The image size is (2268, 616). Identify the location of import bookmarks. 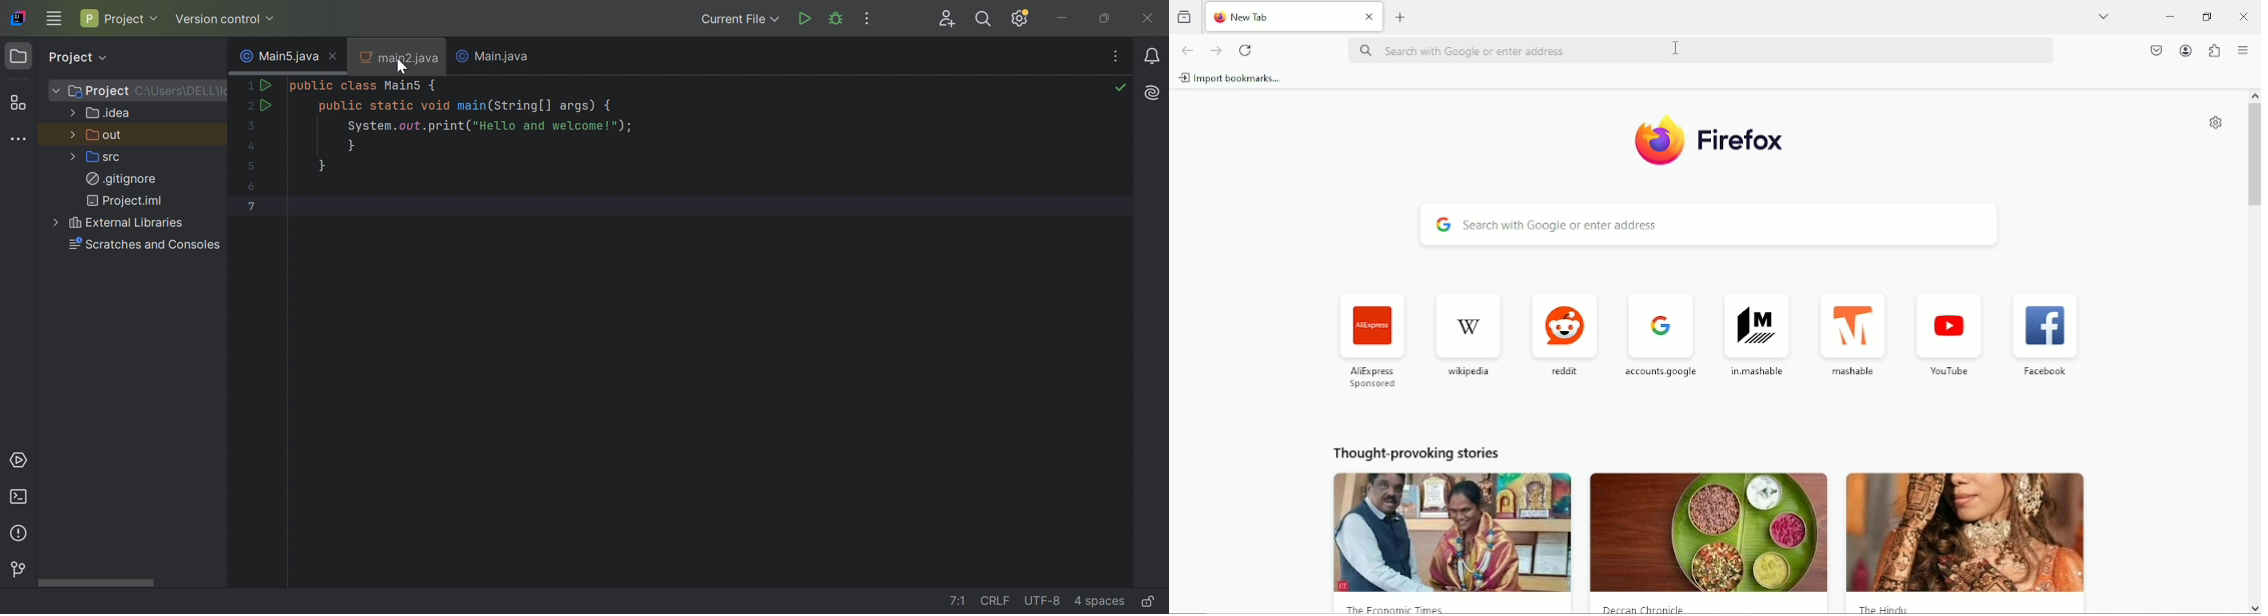
(1232, 77).